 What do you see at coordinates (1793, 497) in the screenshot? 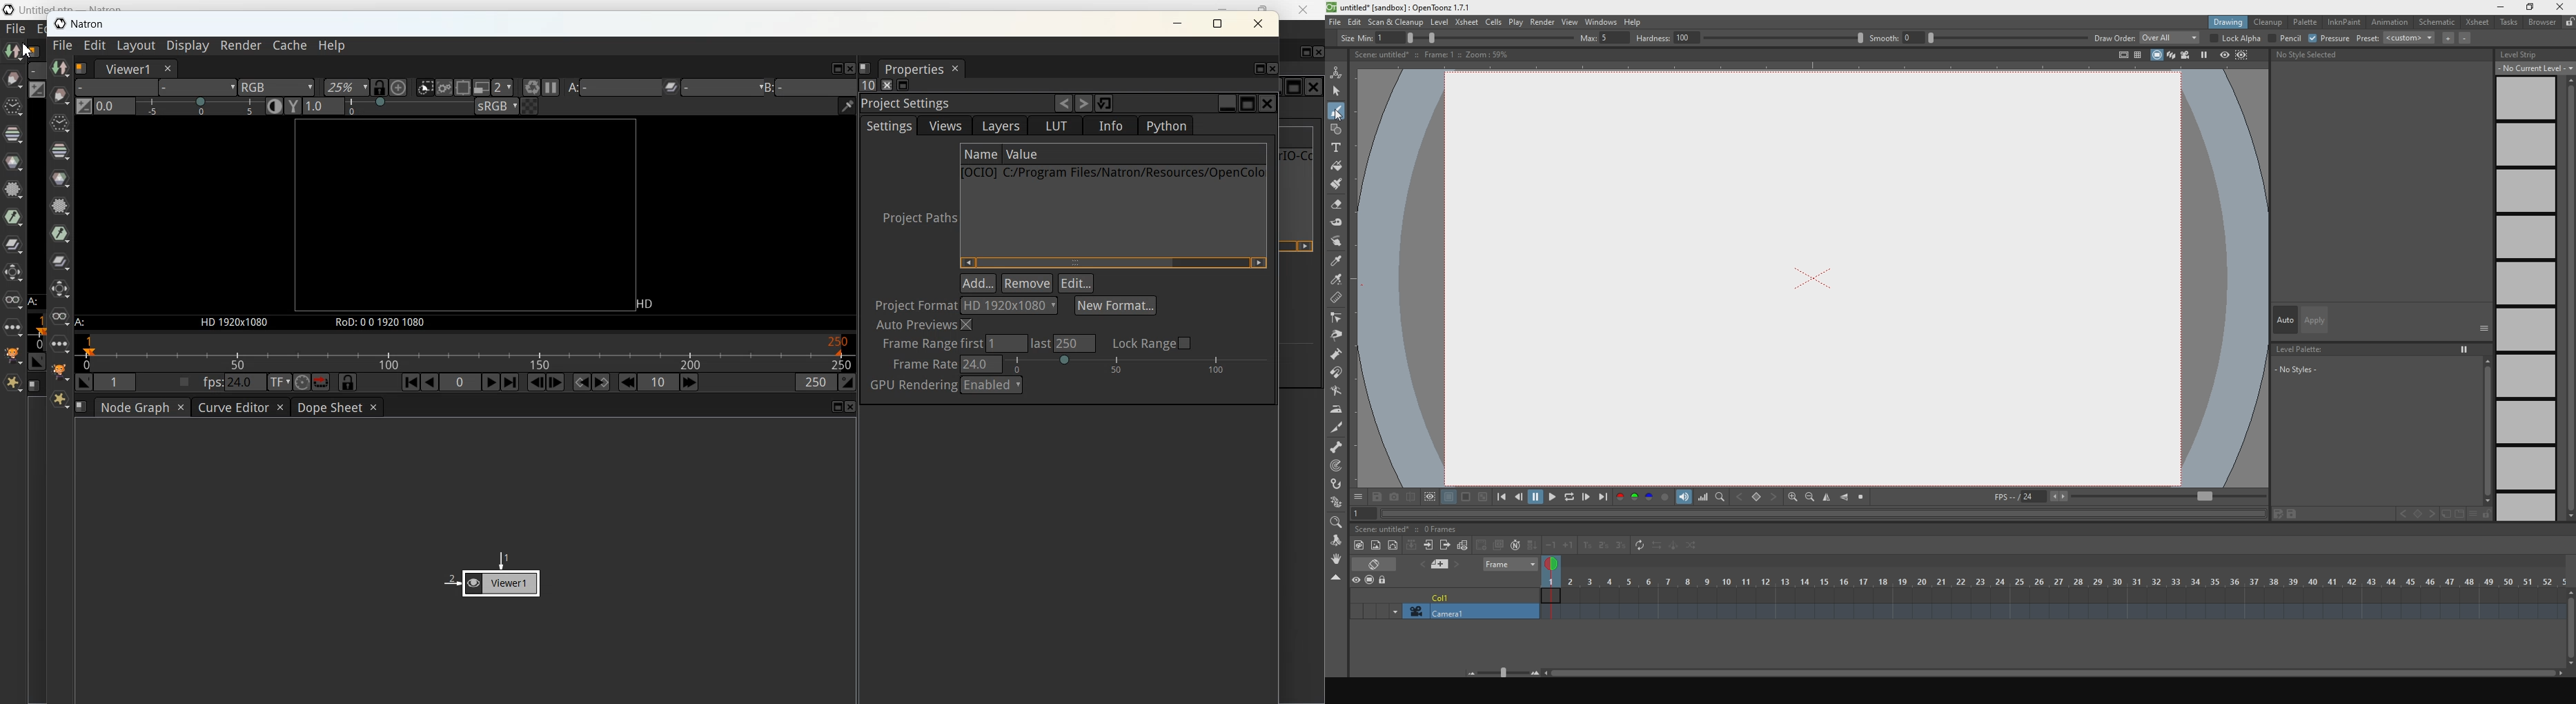
I see `zoom in` at bounding box center [1793, 497].